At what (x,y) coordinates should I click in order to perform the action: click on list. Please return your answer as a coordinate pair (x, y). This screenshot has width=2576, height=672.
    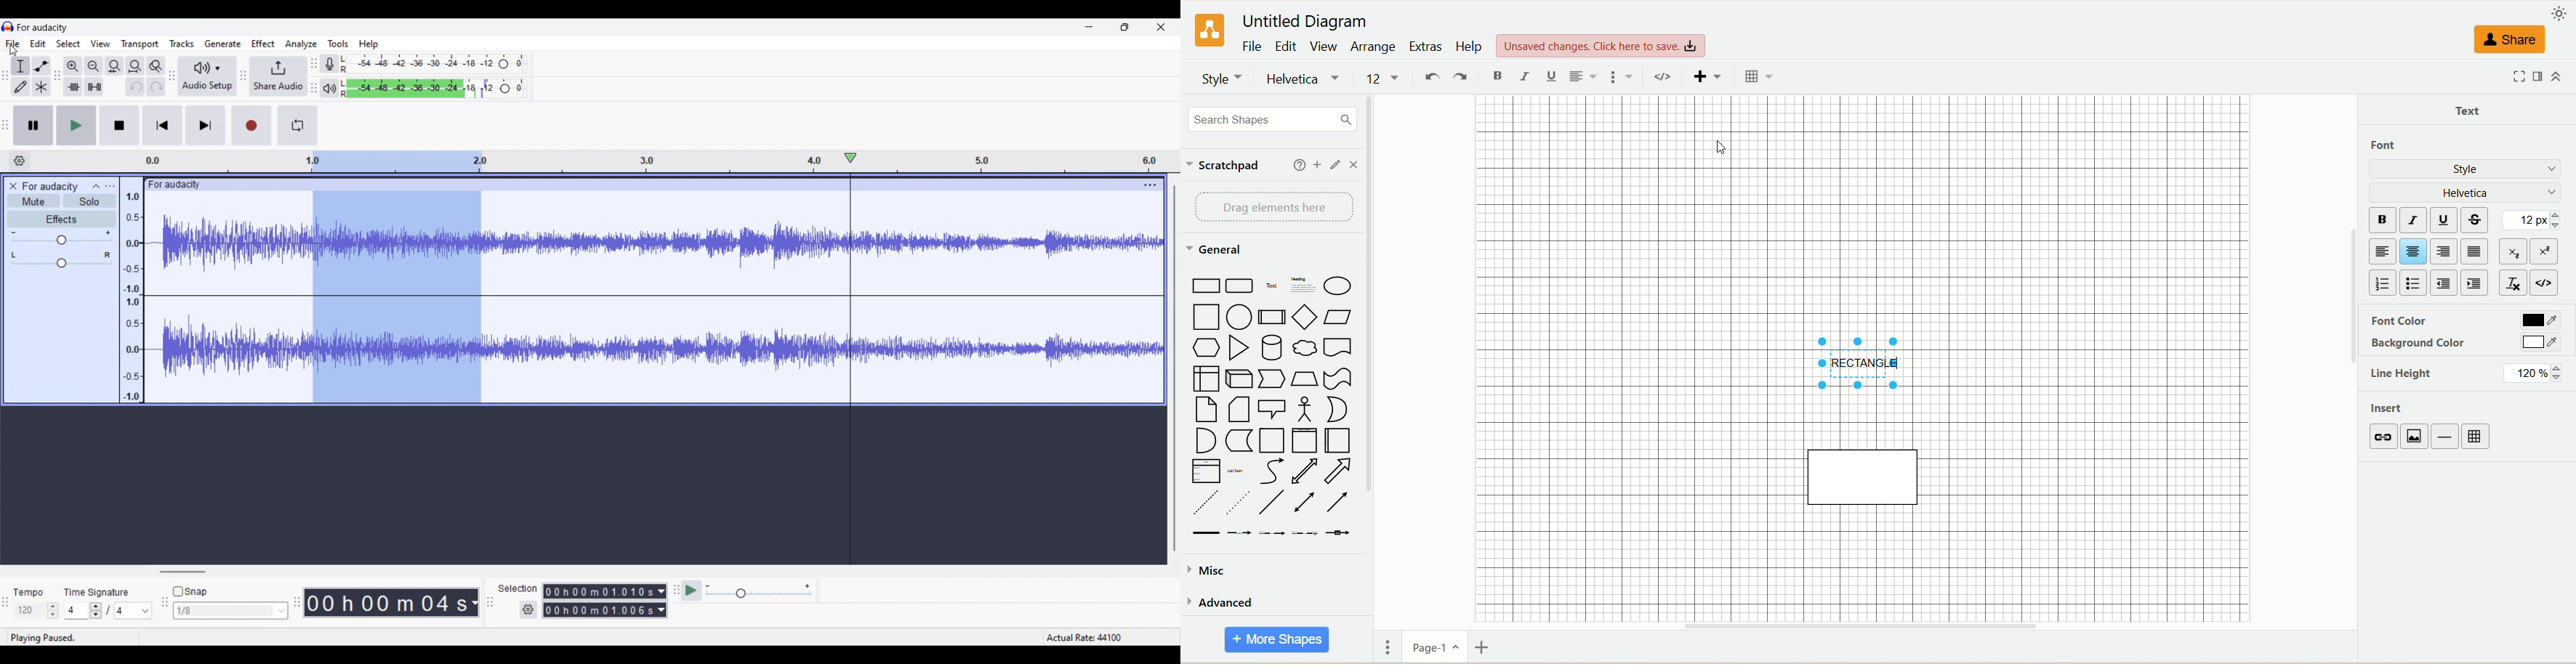
    Looking at the image, I should click on (1204, 471).